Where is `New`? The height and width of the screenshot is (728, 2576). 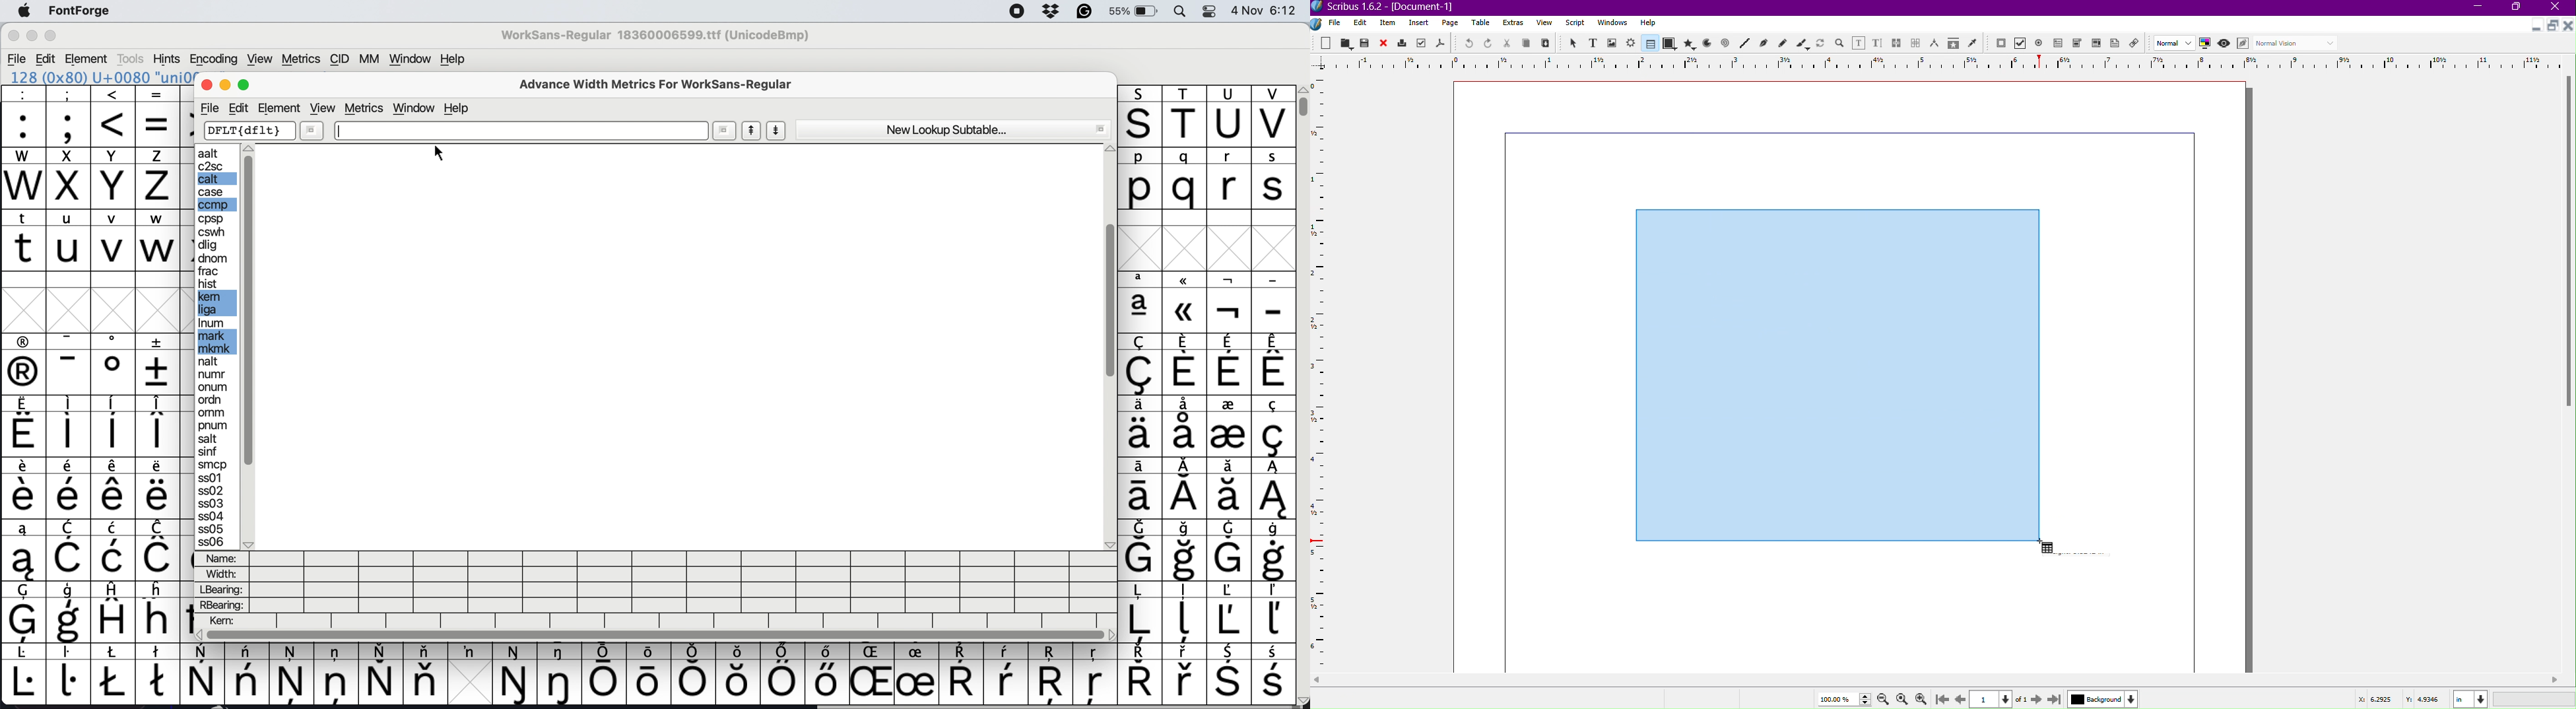 New is located at coordinates (1327, 42).